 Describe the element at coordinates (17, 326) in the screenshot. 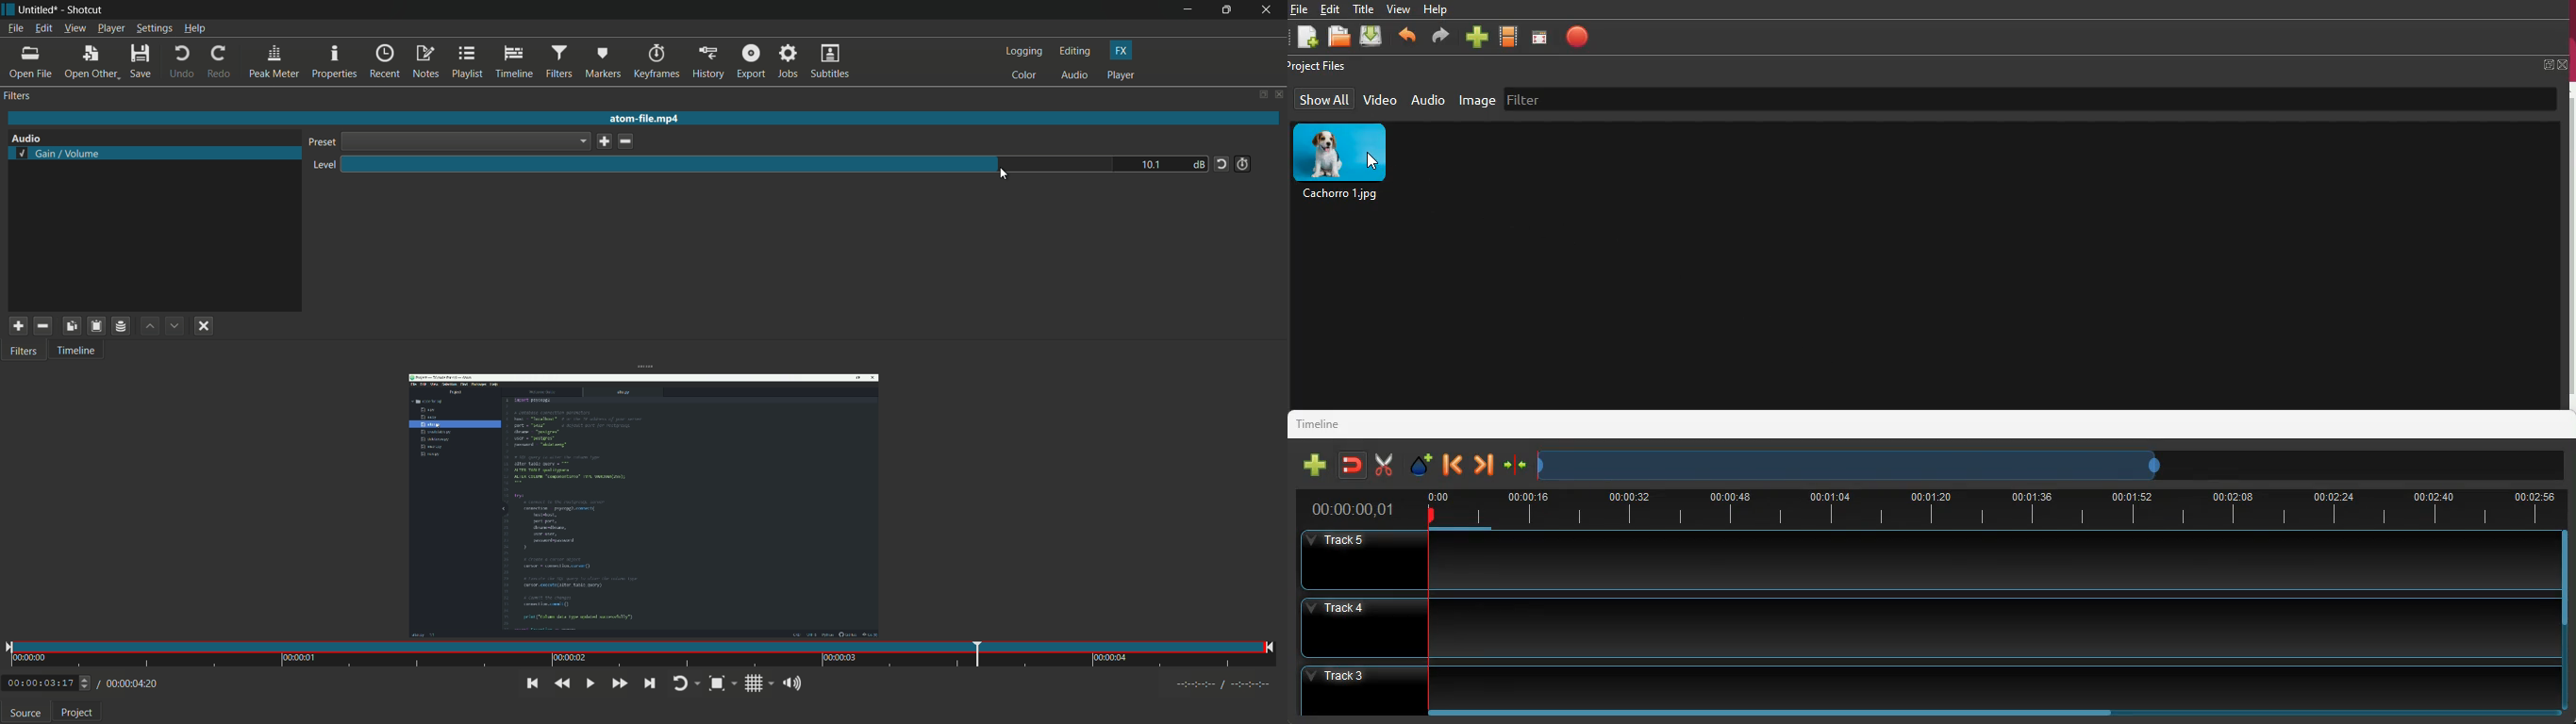

I see `add filter` at that location.